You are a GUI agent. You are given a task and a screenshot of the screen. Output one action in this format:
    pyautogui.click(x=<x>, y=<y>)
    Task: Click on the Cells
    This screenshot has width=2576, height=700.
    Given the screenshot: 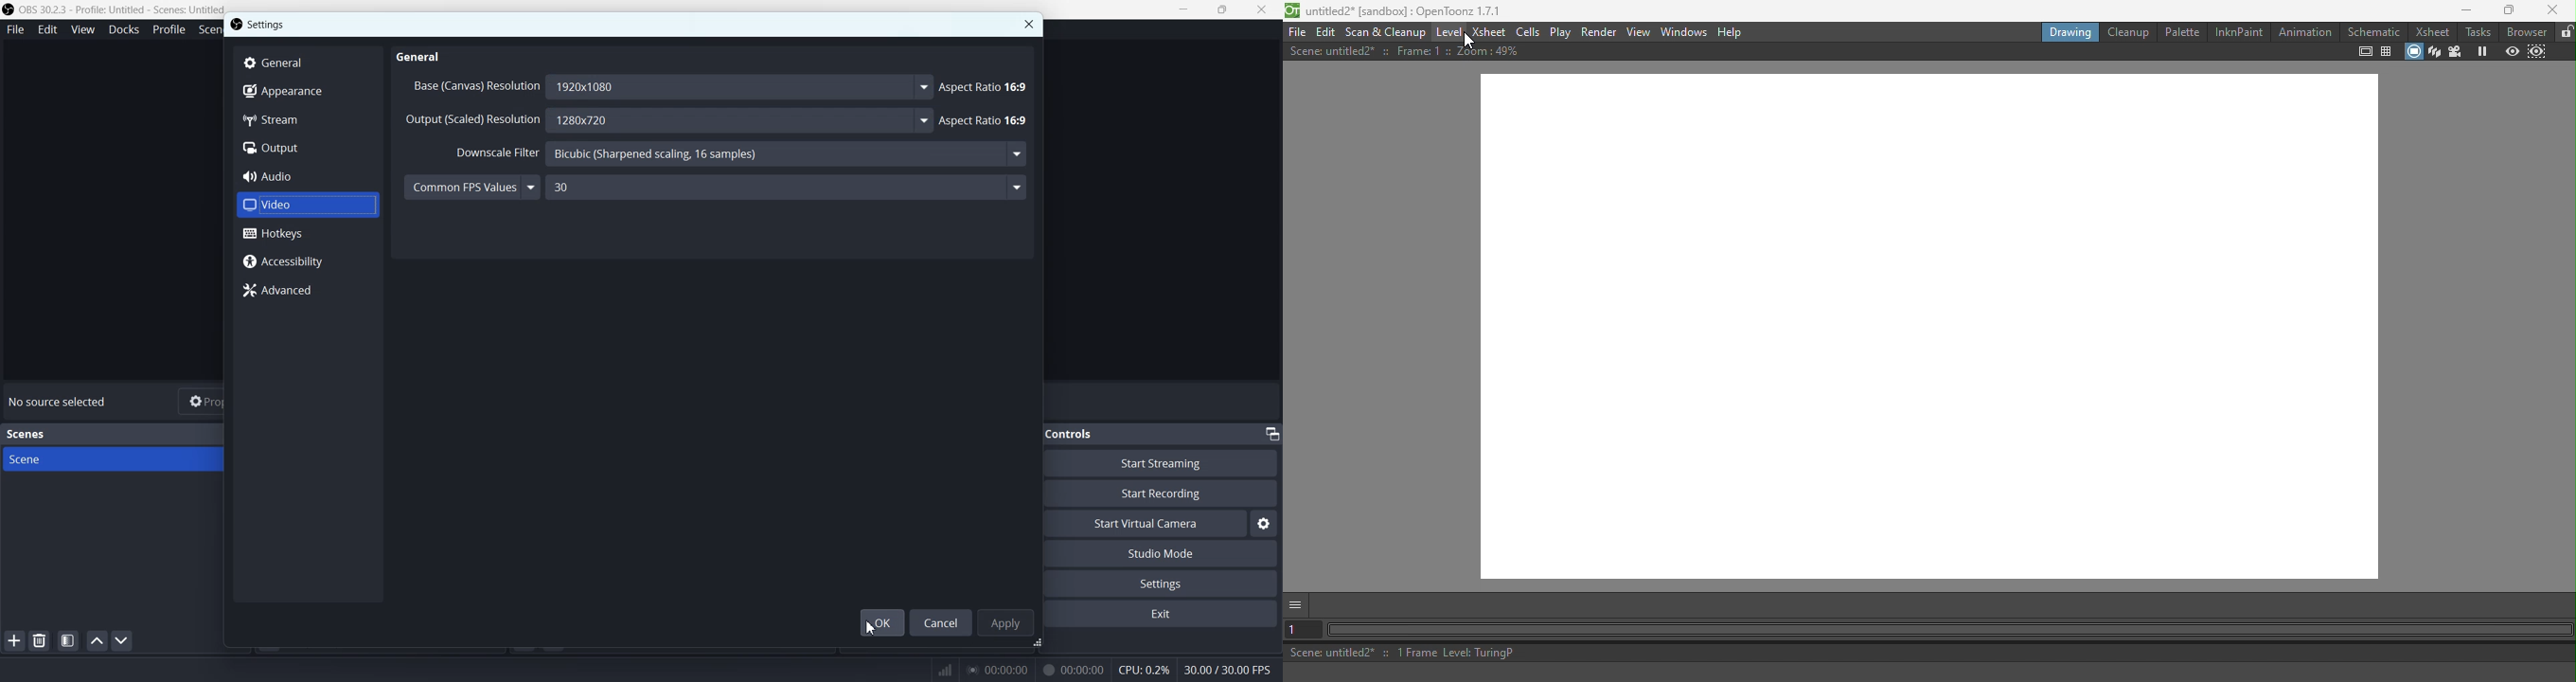 What is the action you would take?
    pyautogui.click(x=1528, y=33)
    